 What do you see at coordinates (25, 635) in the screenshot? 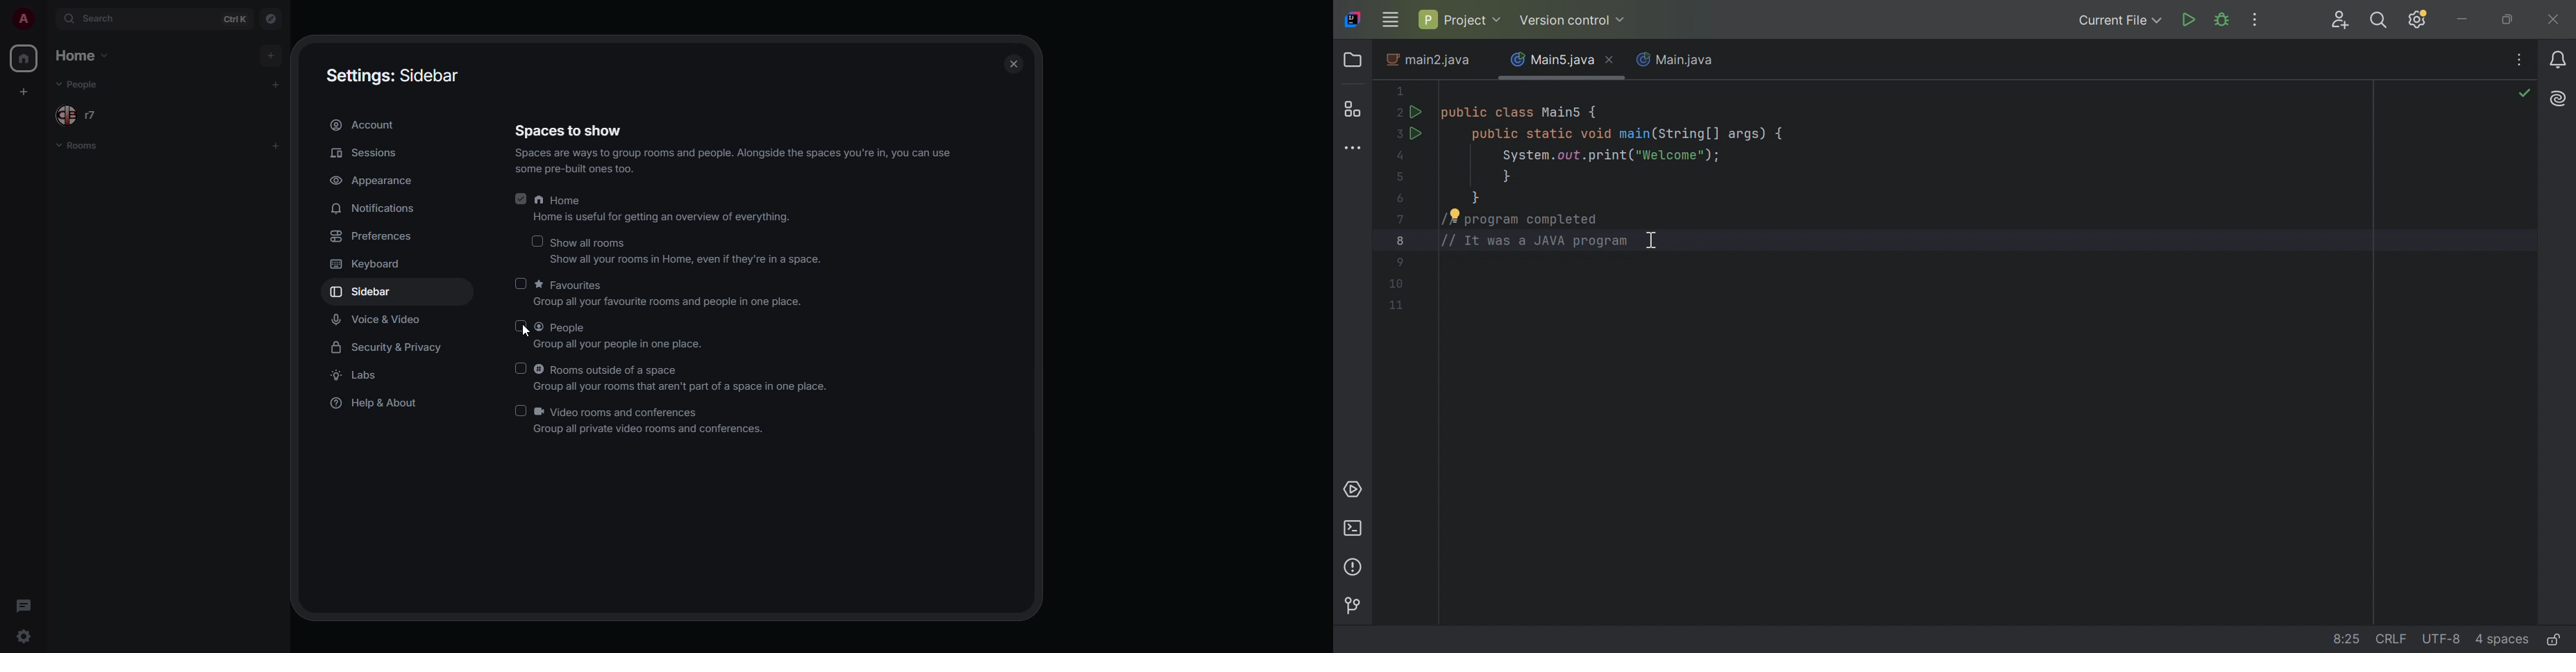
I see `quick settings` at bounding box center [25, 635].